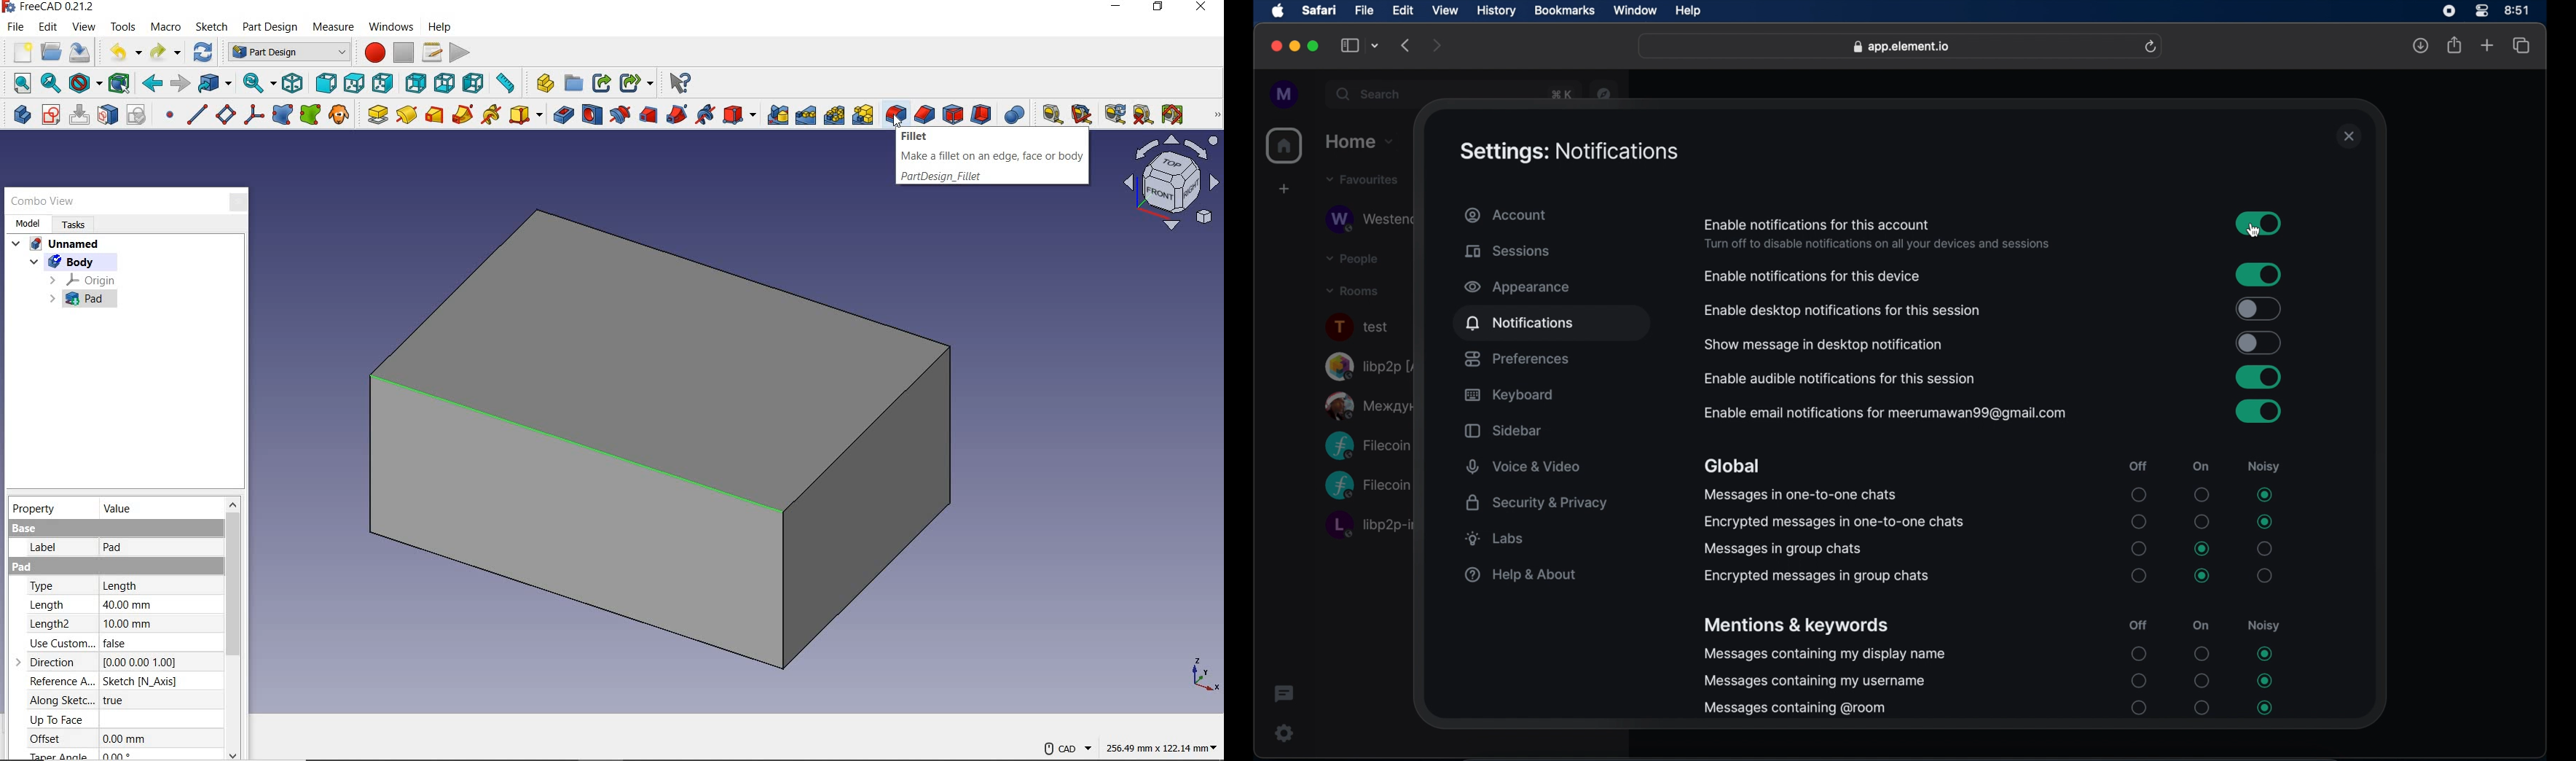 The height and width of the screenshot is (784, 2576). I want to click on radio button, so click(2265, 550).